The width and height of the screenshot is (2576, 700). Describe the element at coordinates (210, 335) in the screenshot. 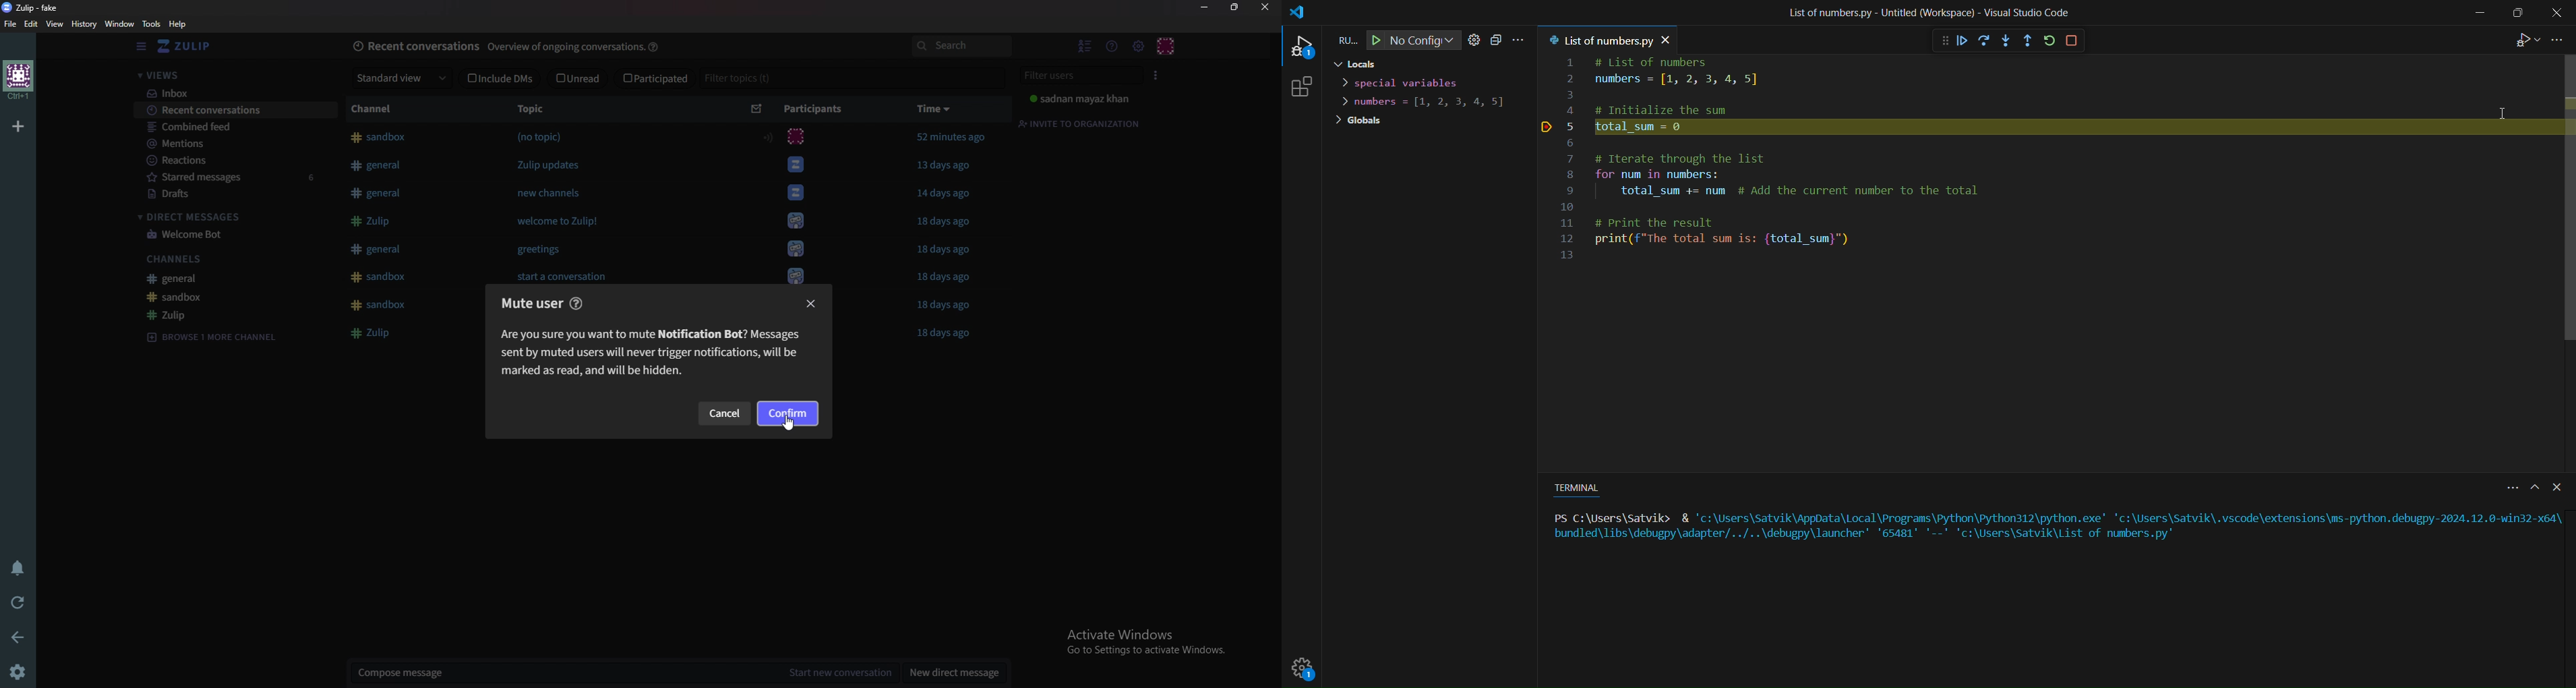

I see `Browse channel` at that location.